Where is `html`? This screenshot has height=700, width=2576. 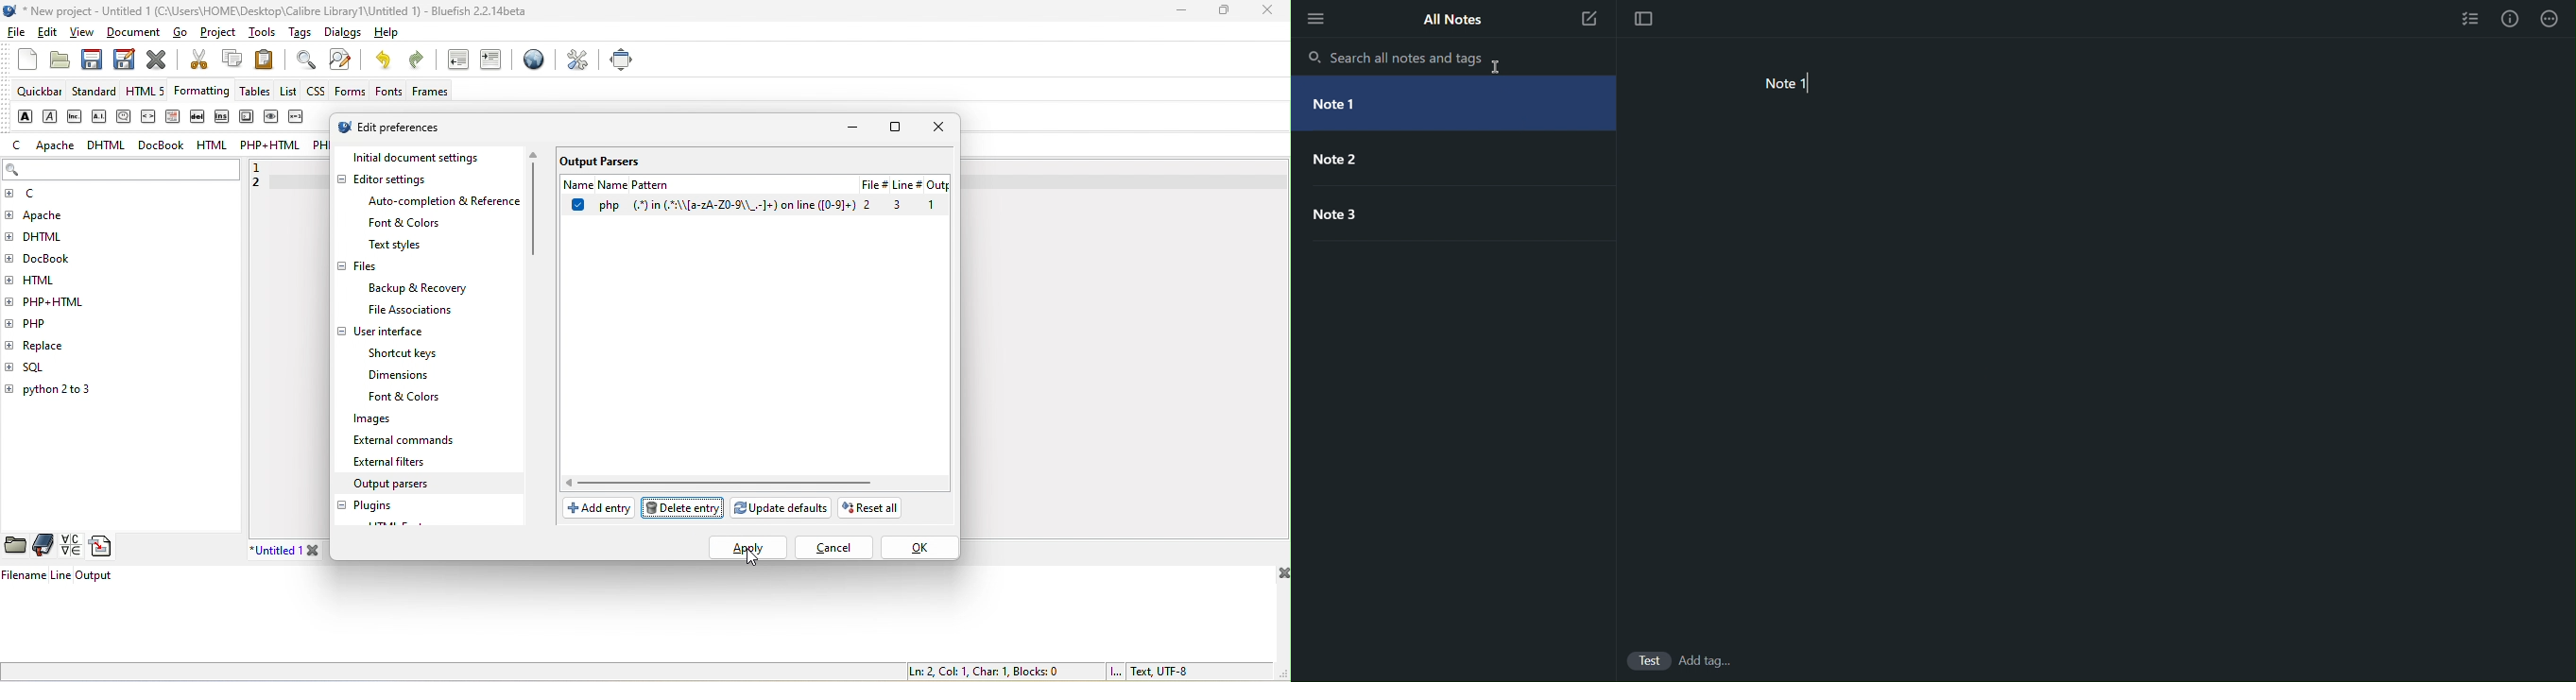
html is located at coordinates (210, 145).